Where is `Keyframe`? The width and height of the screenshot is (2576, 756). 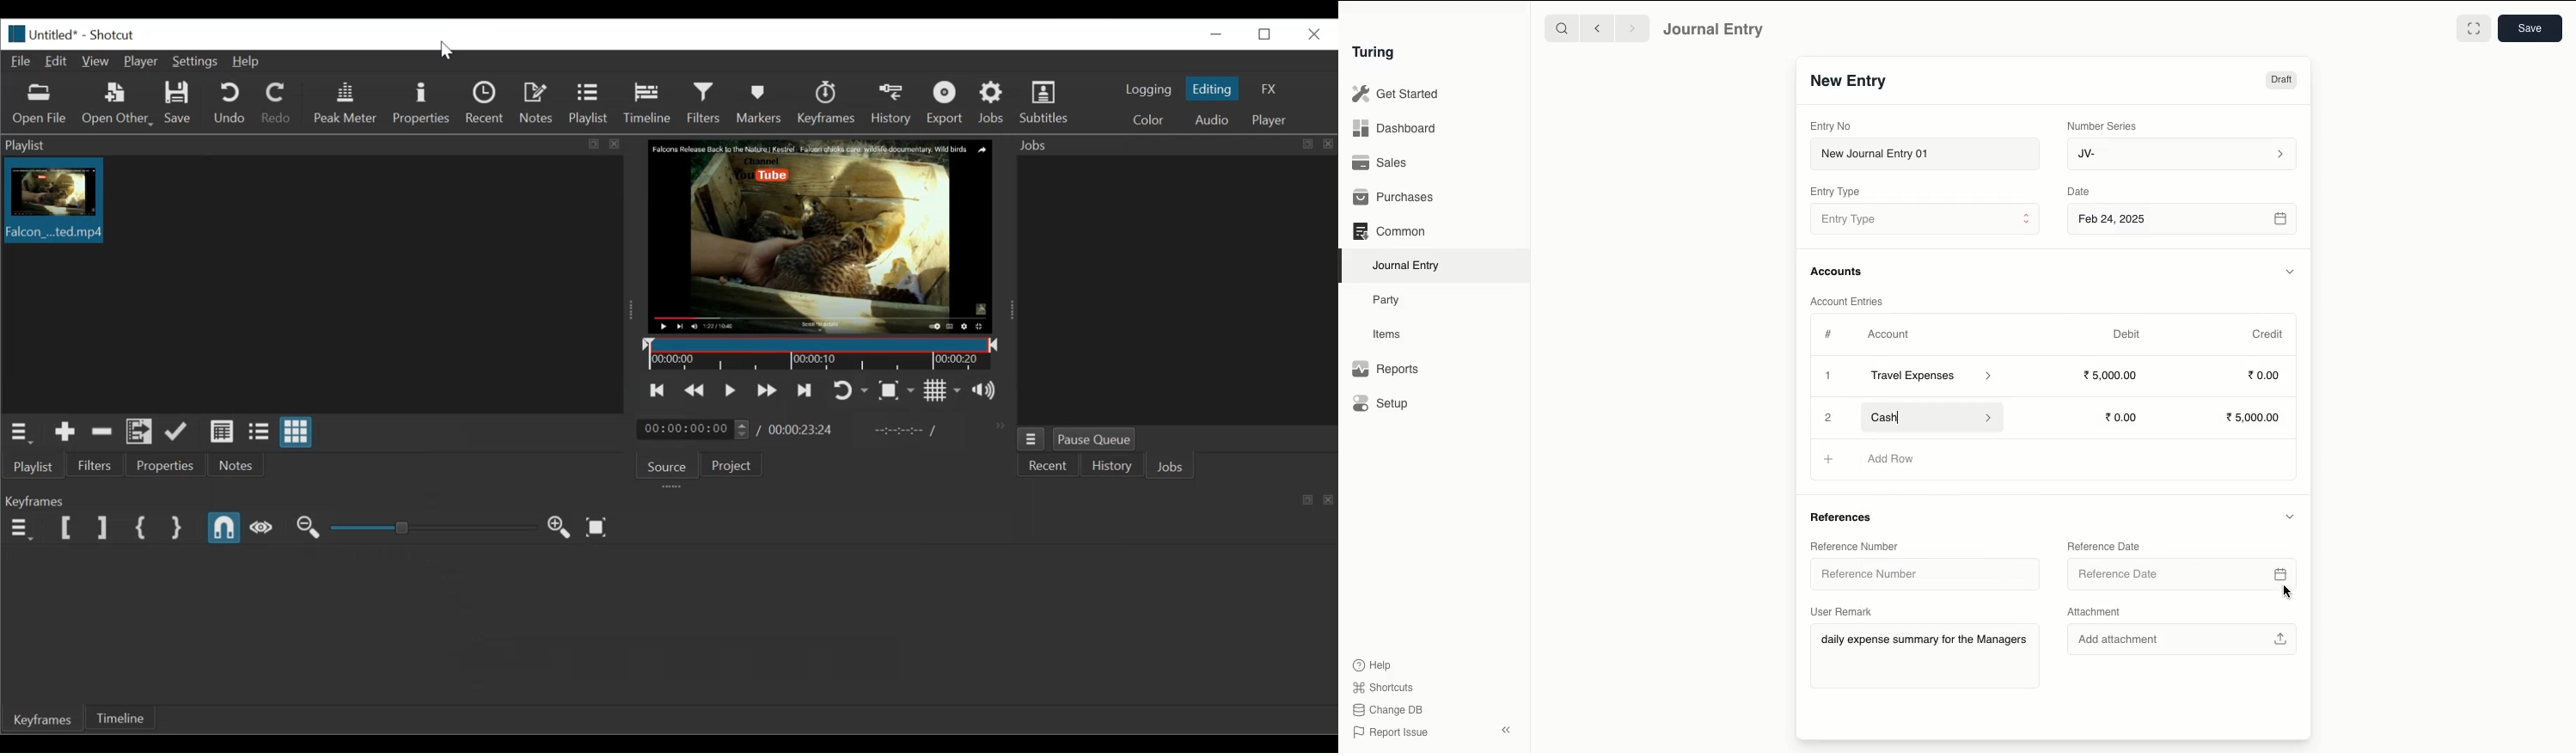 Keyframe is located at coordinates (47, 722).